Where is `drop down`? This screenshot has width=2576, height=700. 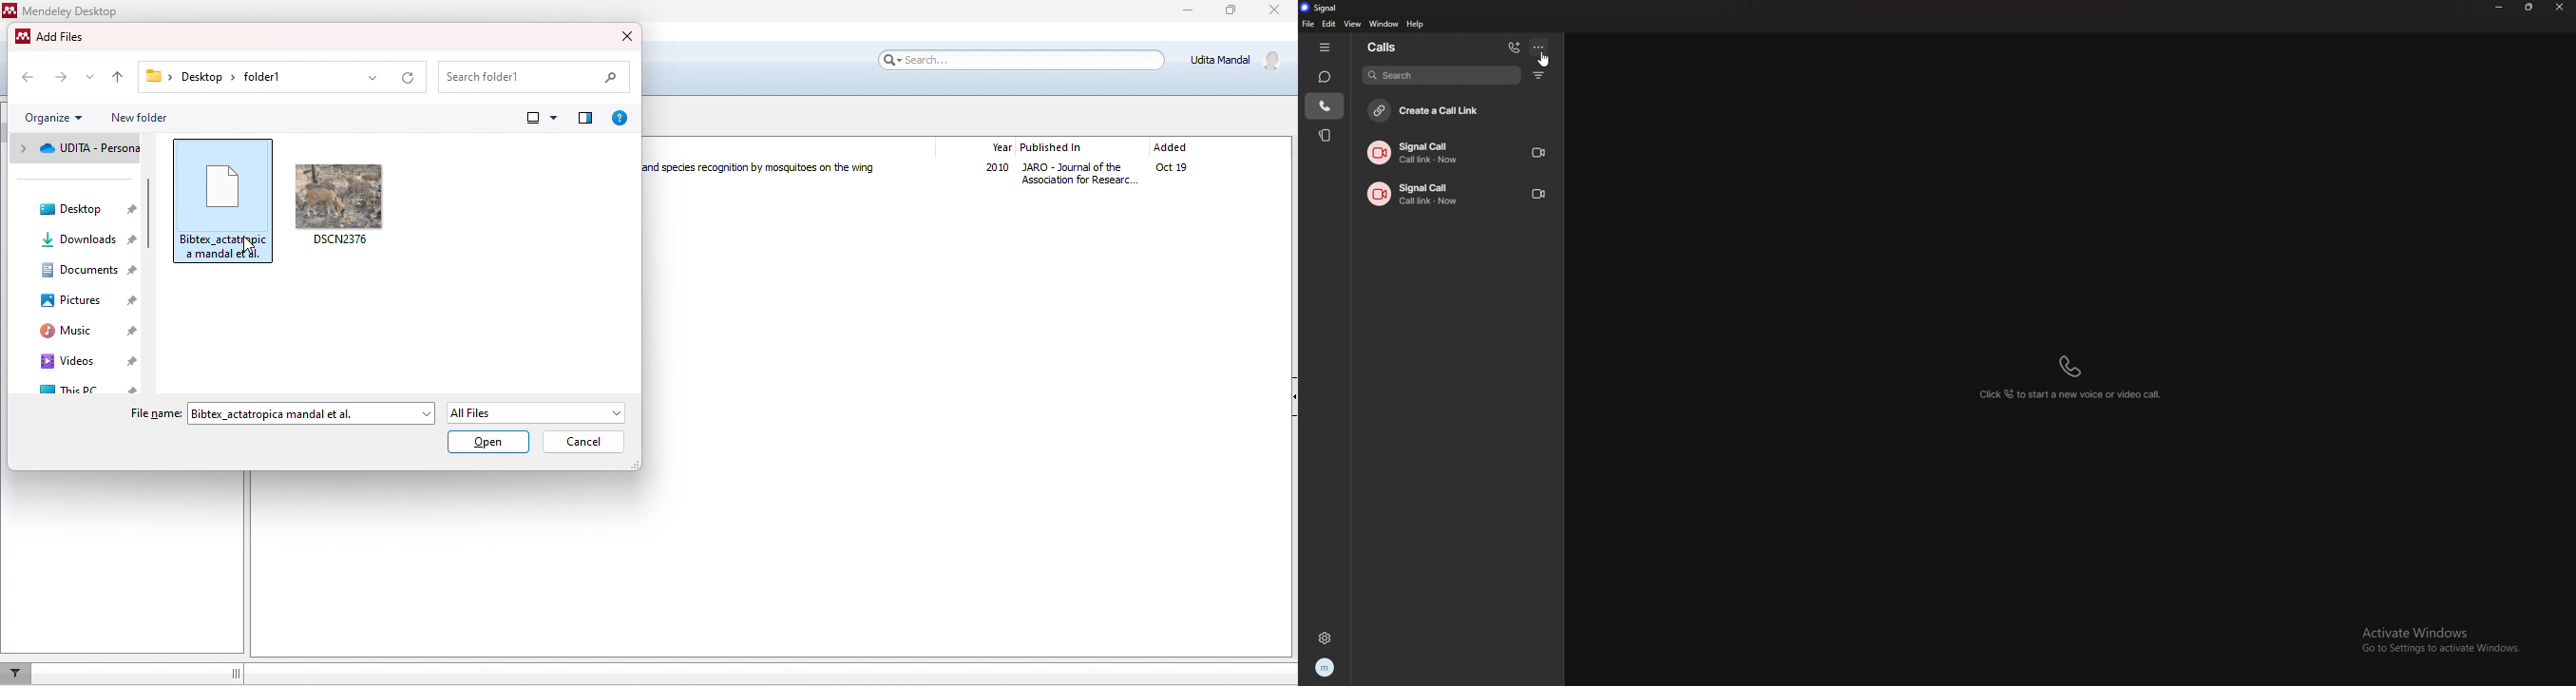
drop down is located at coordinates (372, 78).